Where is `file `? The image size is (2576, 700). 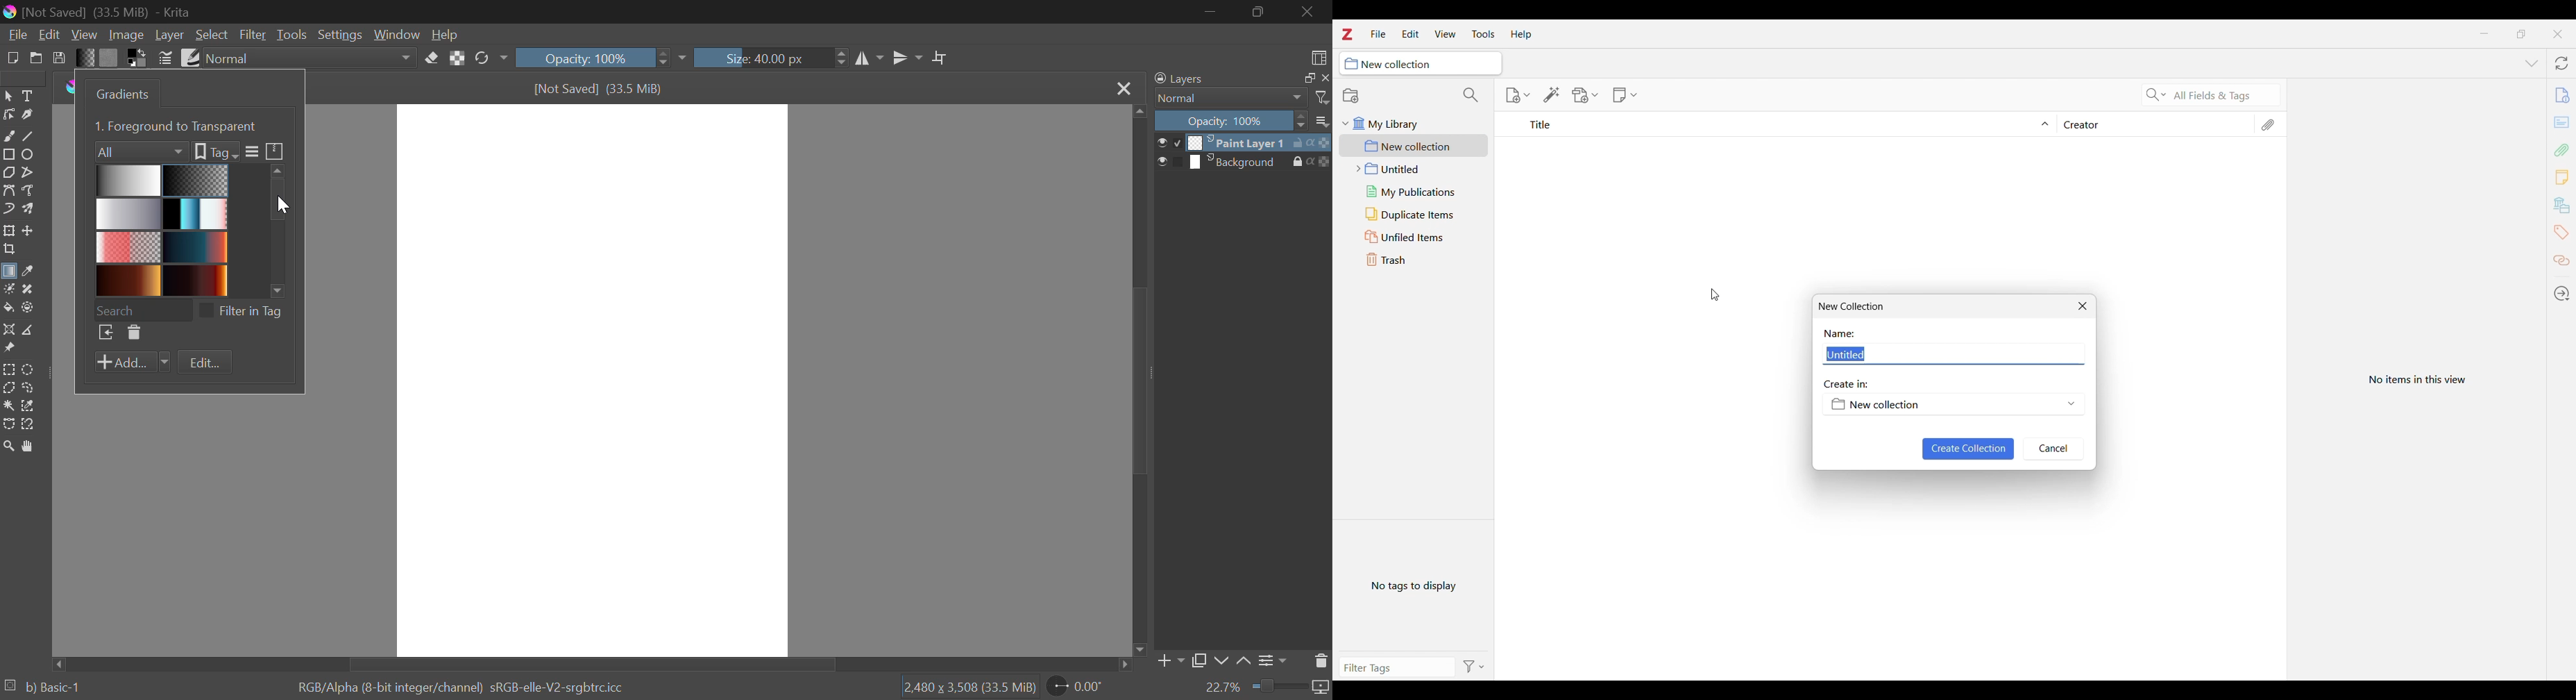 file  is located at coordinates (2560, 93).